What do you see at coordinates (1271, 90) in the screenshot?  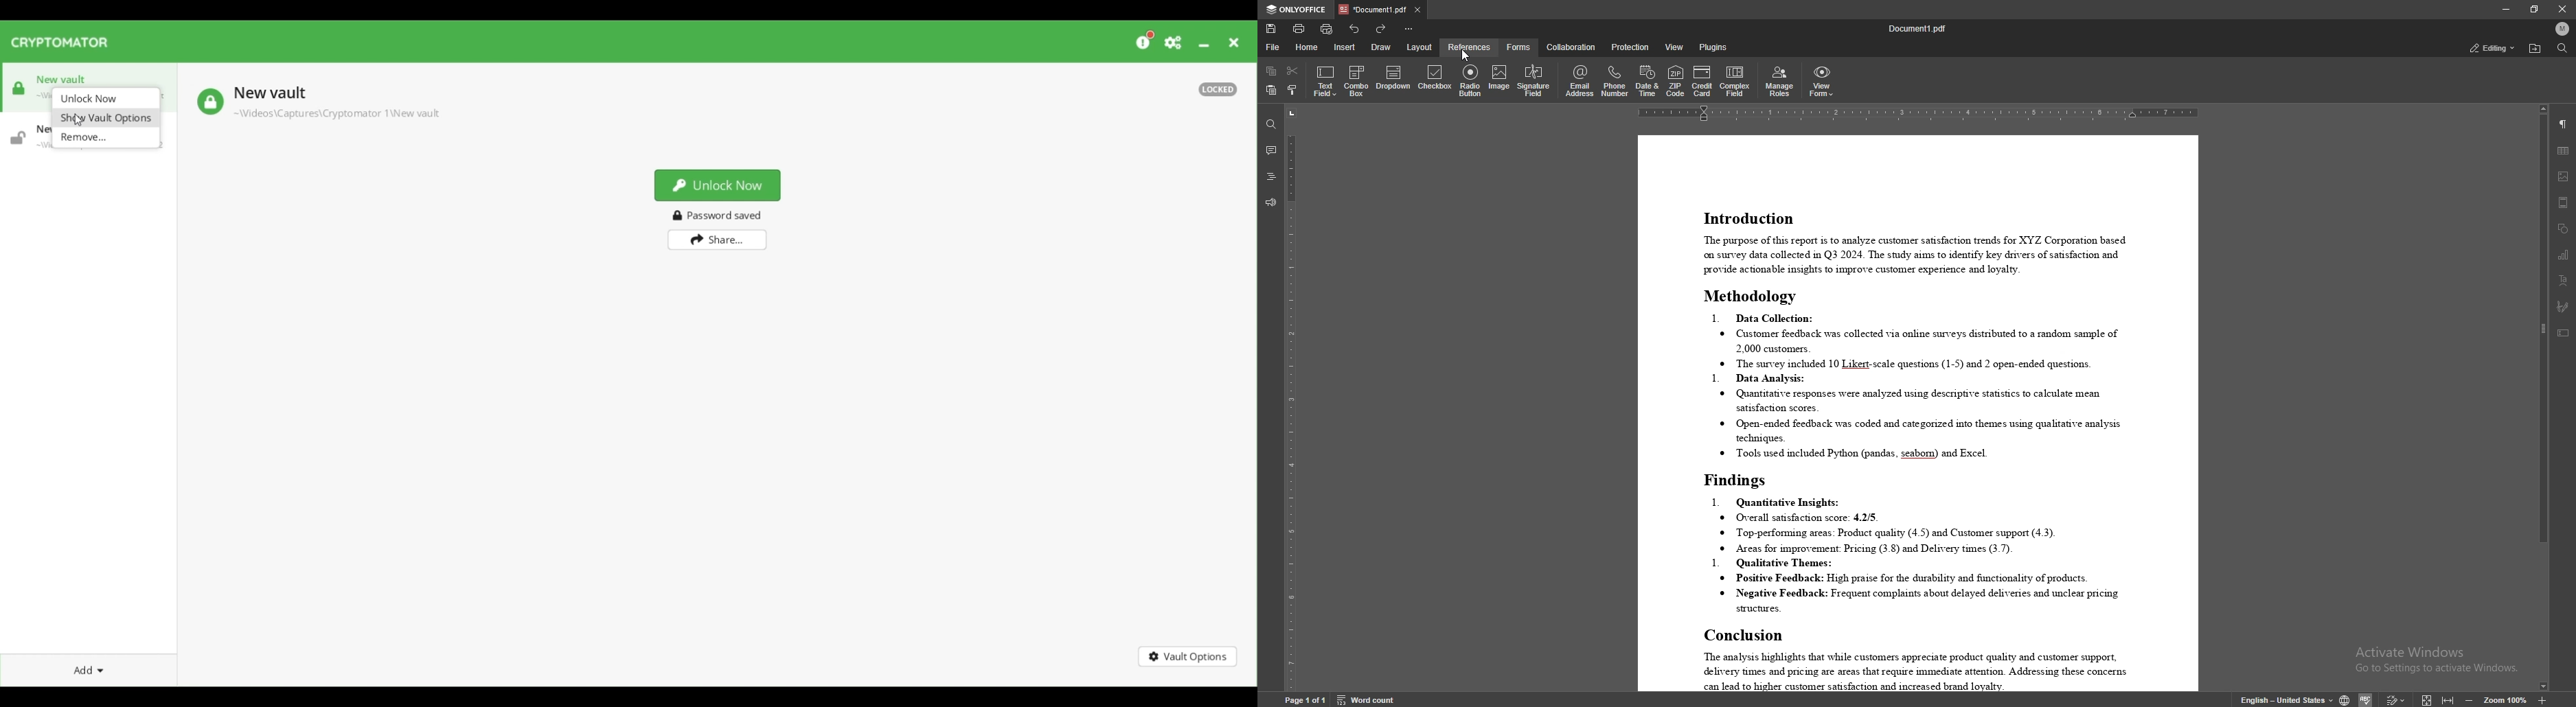 I see `paste` at bounding box center [1271, 90].